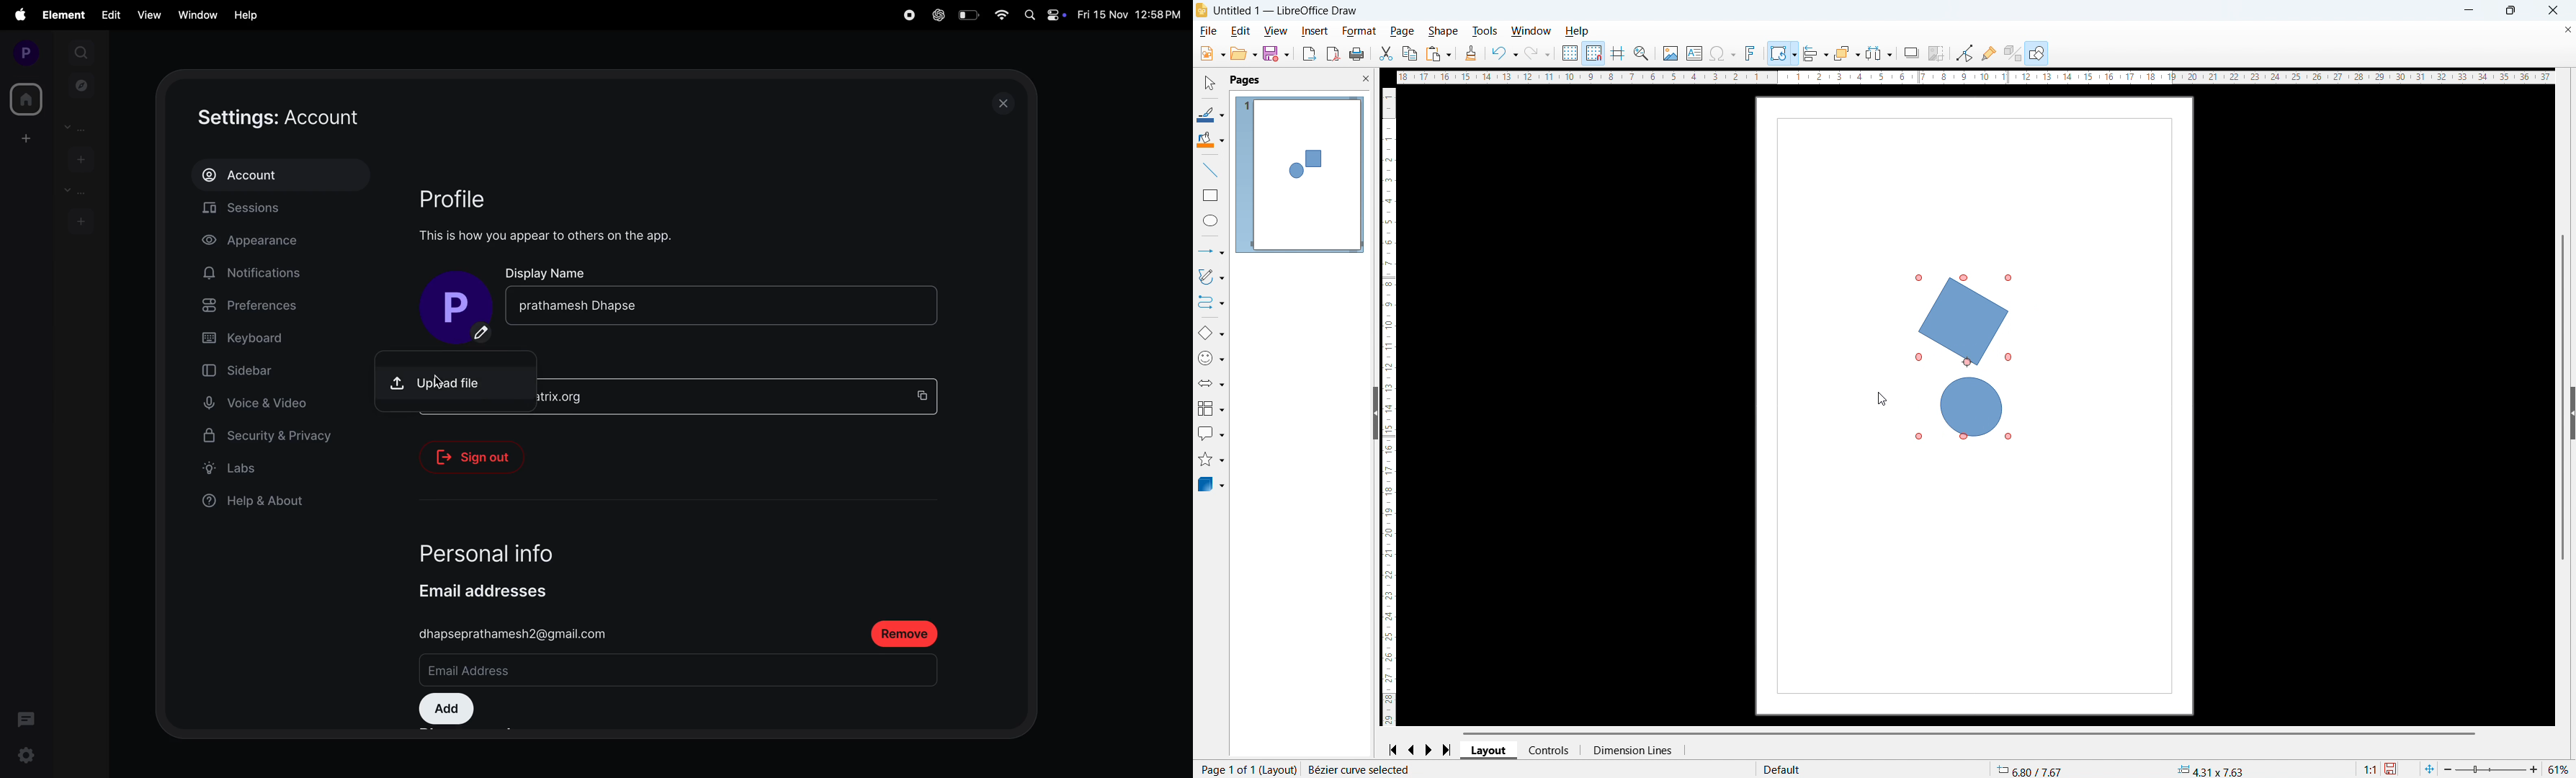 The width and height of the screenshot is (2576, 784). What do you see at coordinates (1911, 53) in the screenshot?
I see `Shadow ` at bounding box center [1911, 53].